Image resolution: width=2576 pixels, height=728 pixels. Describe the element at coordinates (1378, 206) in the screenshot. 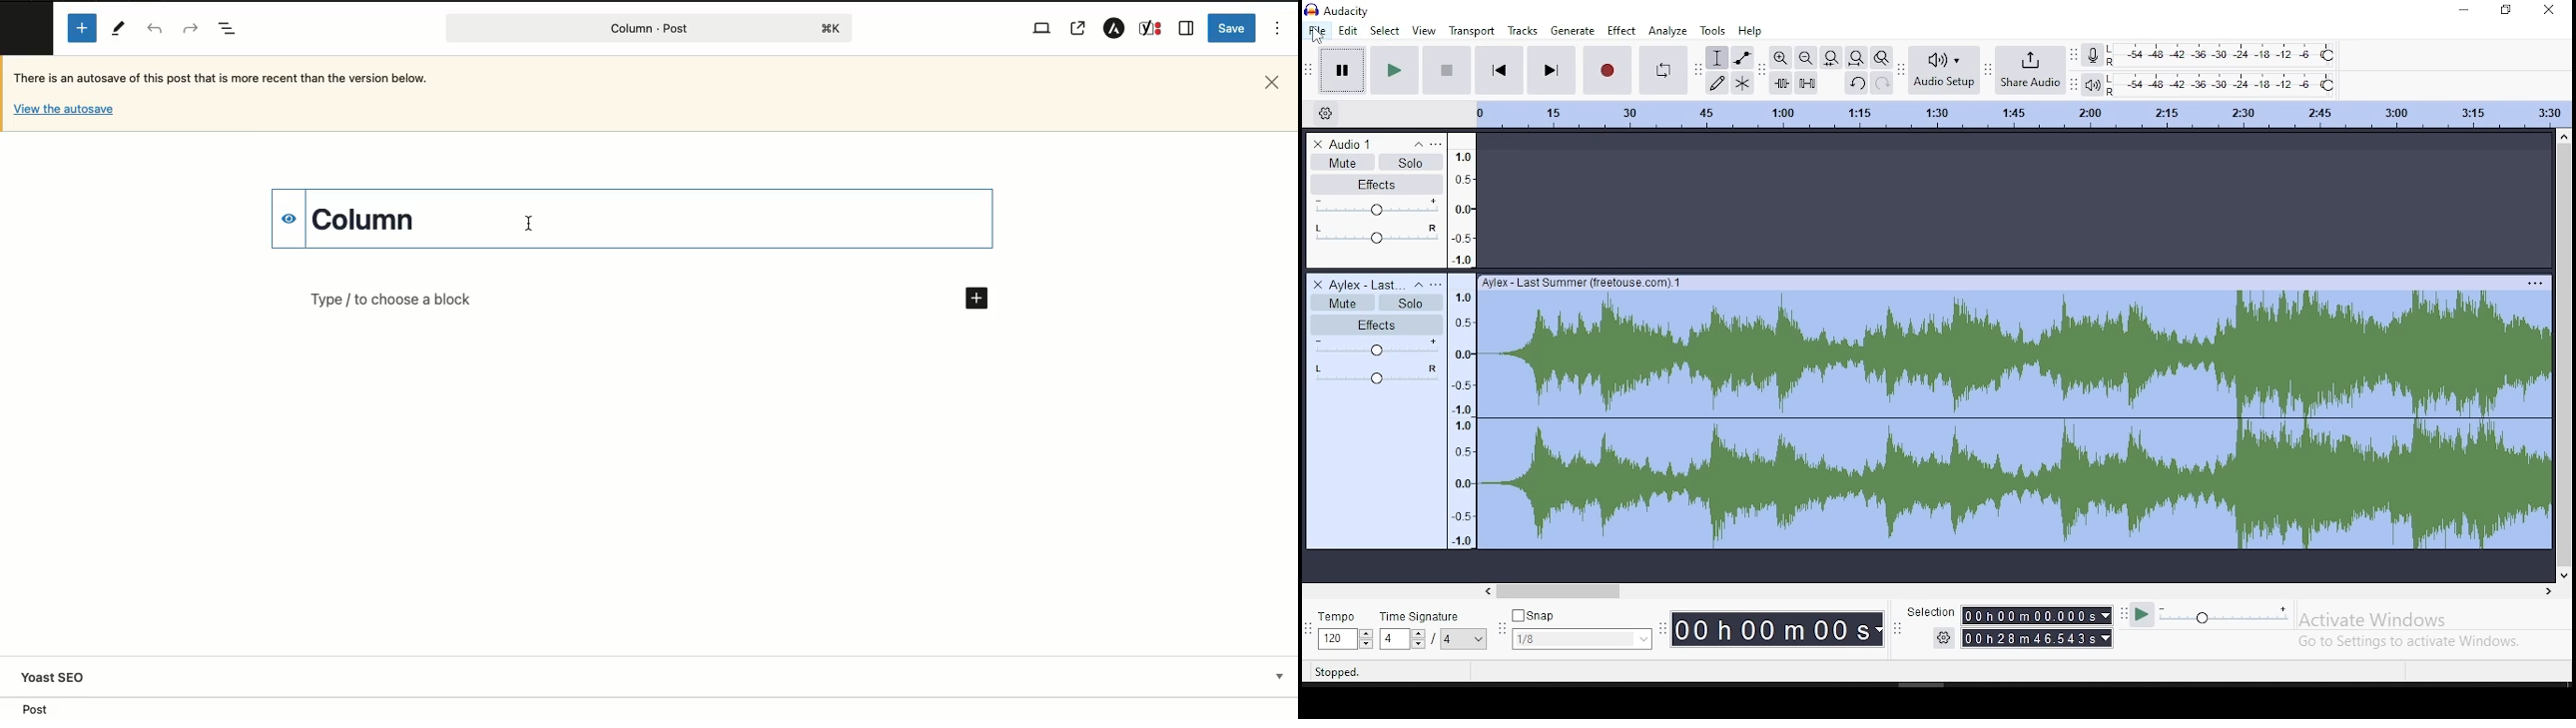

I see `volume` at that location.